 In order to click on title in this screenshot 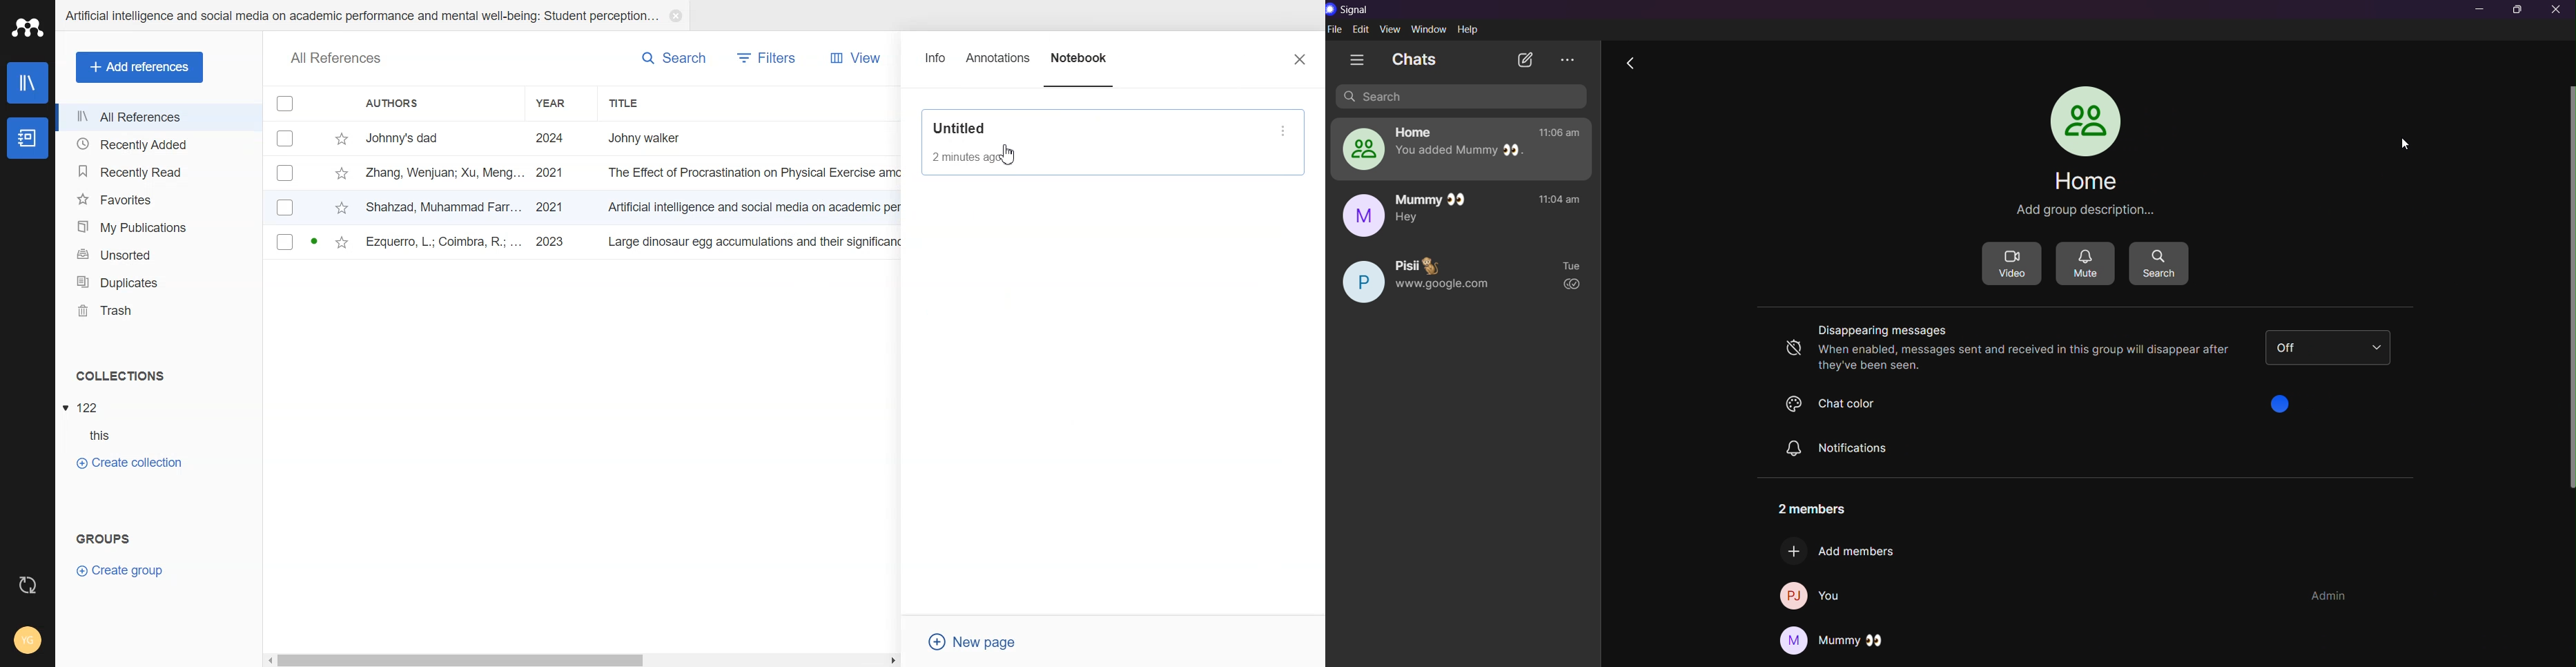, I will do `click(1356, 10)`.